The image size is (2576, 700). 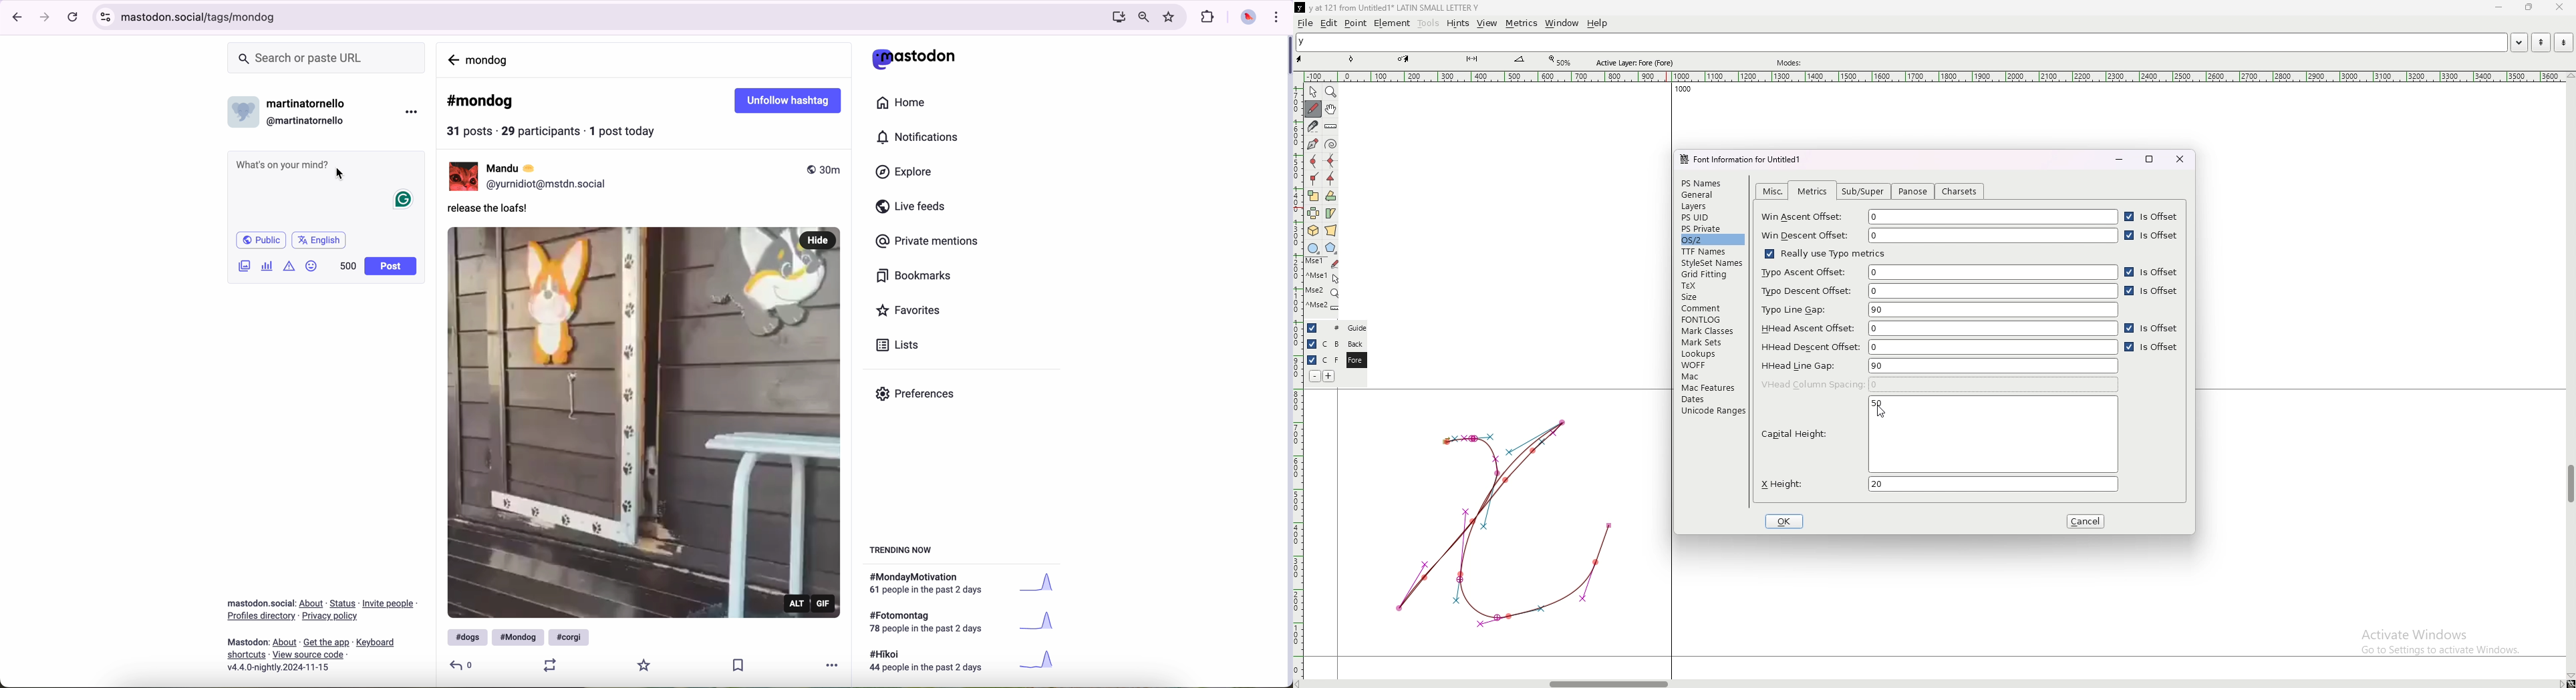 What do you see at coordinates (1313, 231) in the screenshot?
I see `rotate the selection in 3d` at bounding box center [1313, 231].